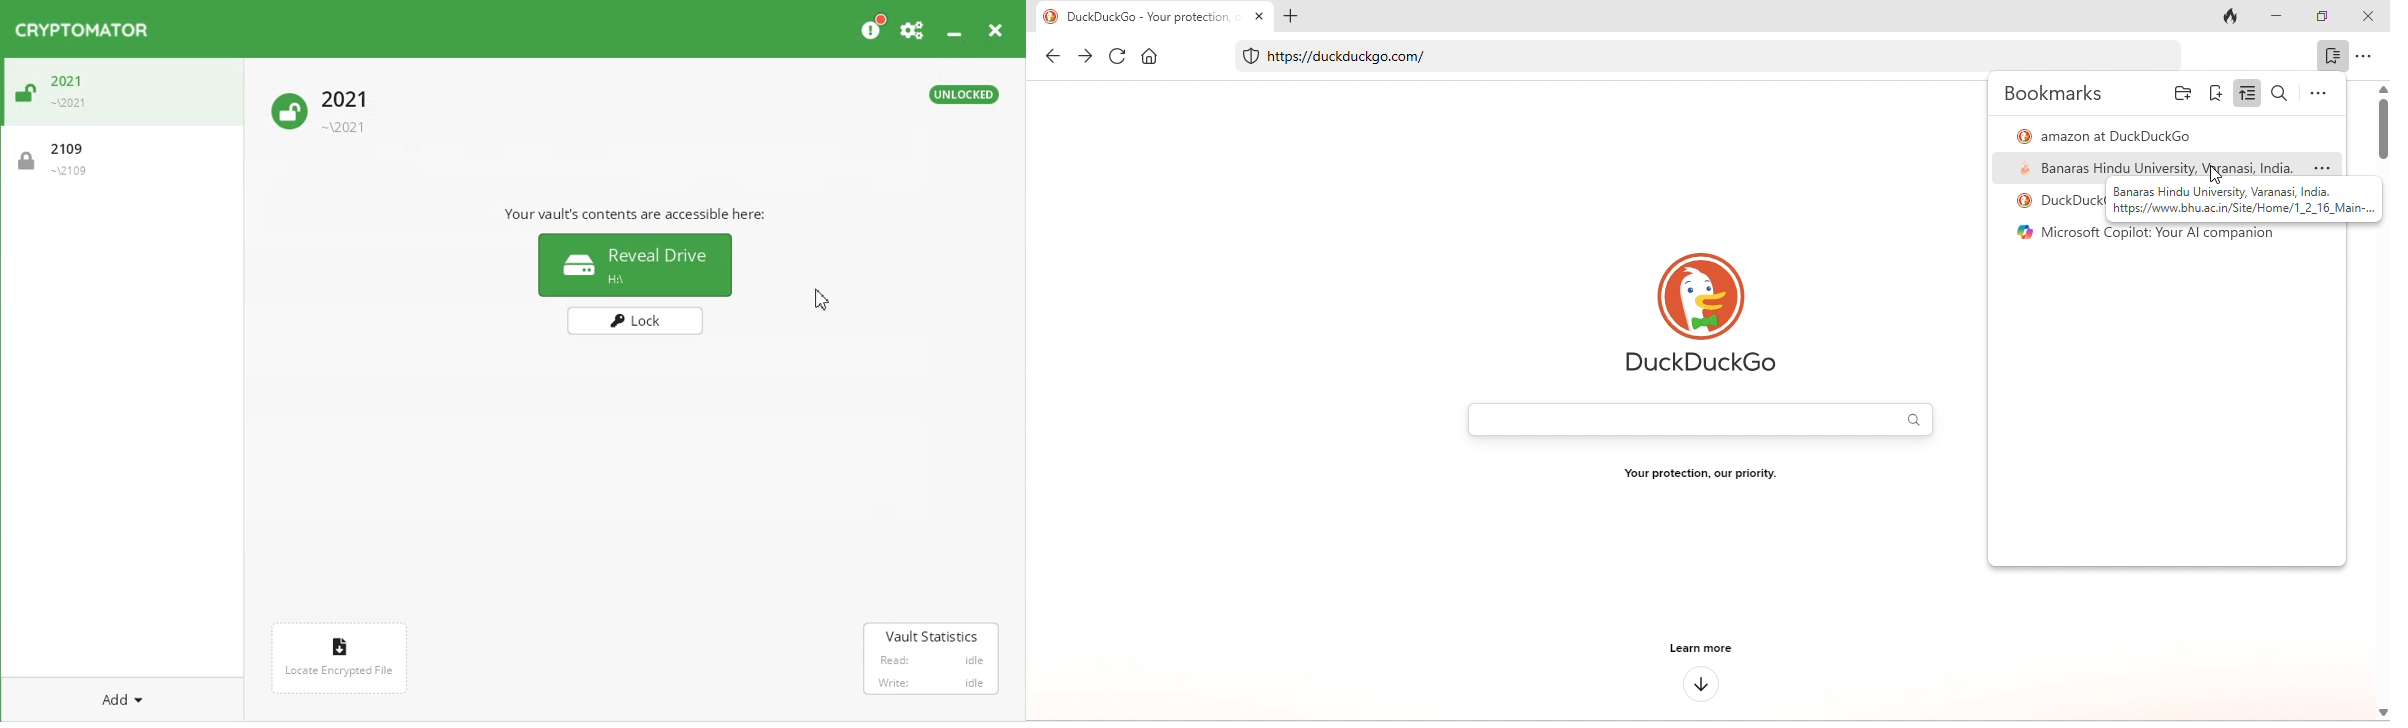 This screenshot has width=2408, height=728. What do you see at coordinates (120, 157) in the screenshot?
I see `2109 - Vault` at bounding box center [120, 157].